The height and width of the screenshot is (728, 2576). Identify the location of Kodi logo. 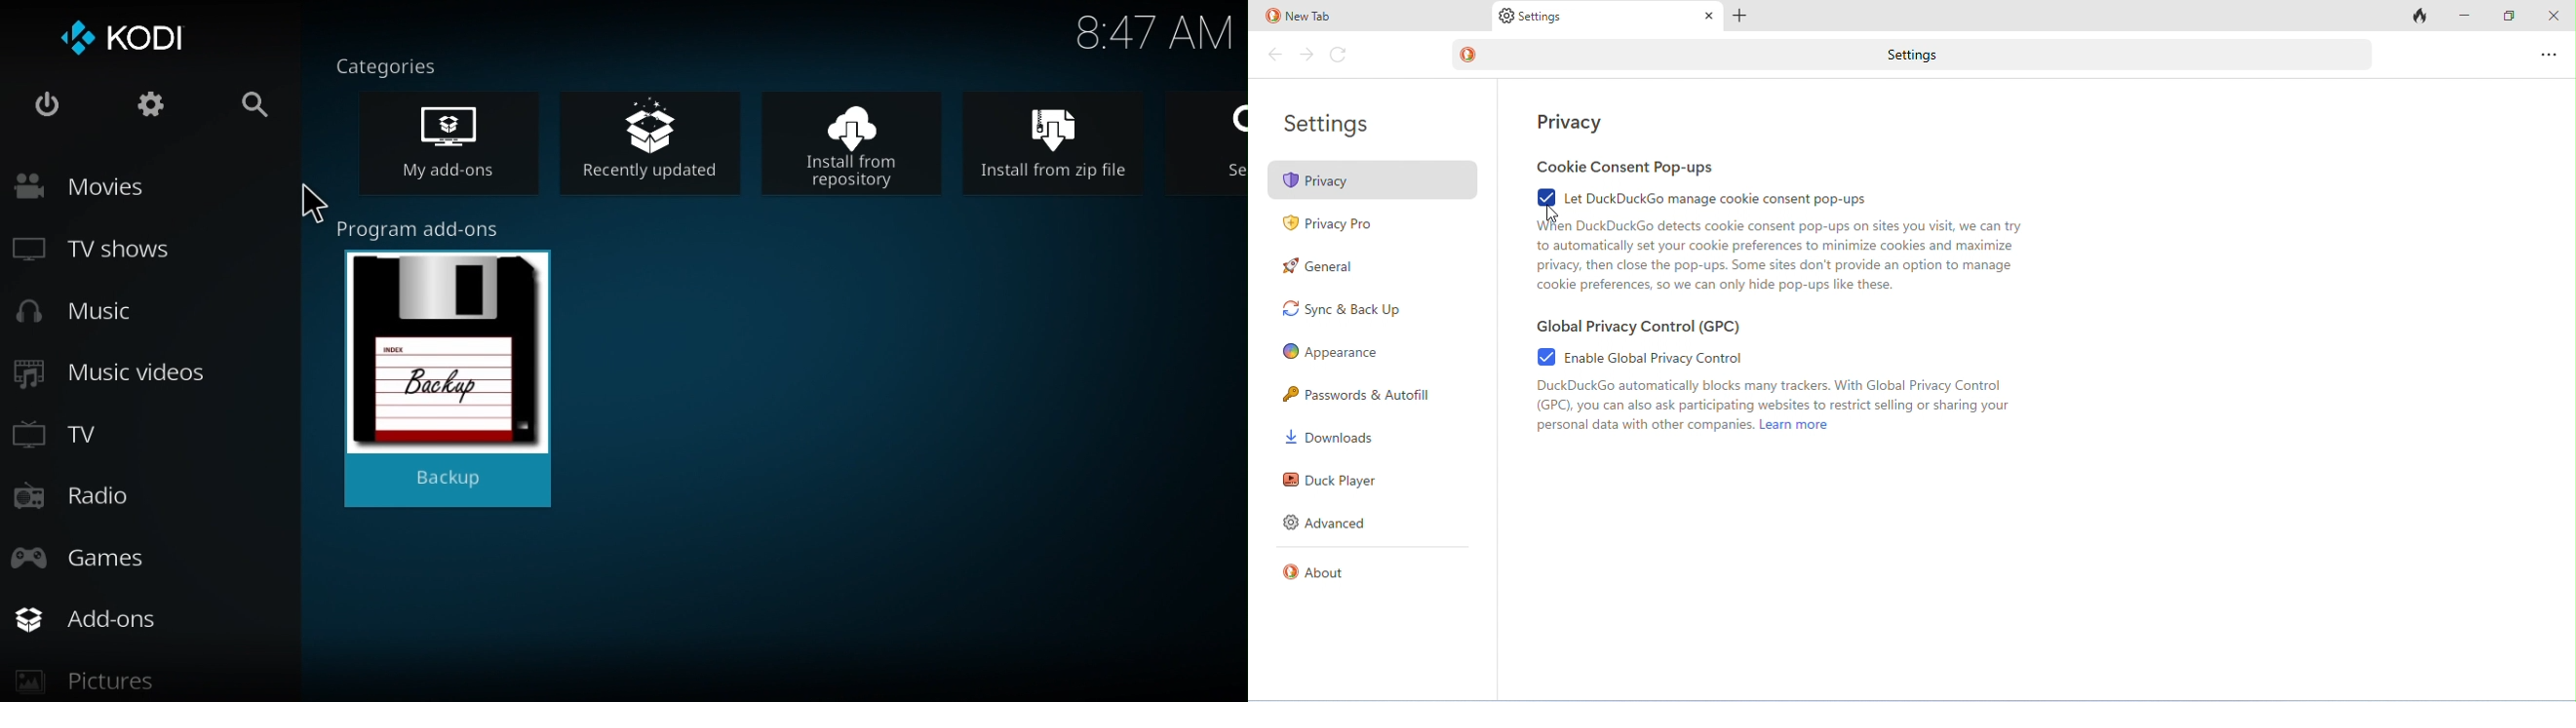
(126, 41).